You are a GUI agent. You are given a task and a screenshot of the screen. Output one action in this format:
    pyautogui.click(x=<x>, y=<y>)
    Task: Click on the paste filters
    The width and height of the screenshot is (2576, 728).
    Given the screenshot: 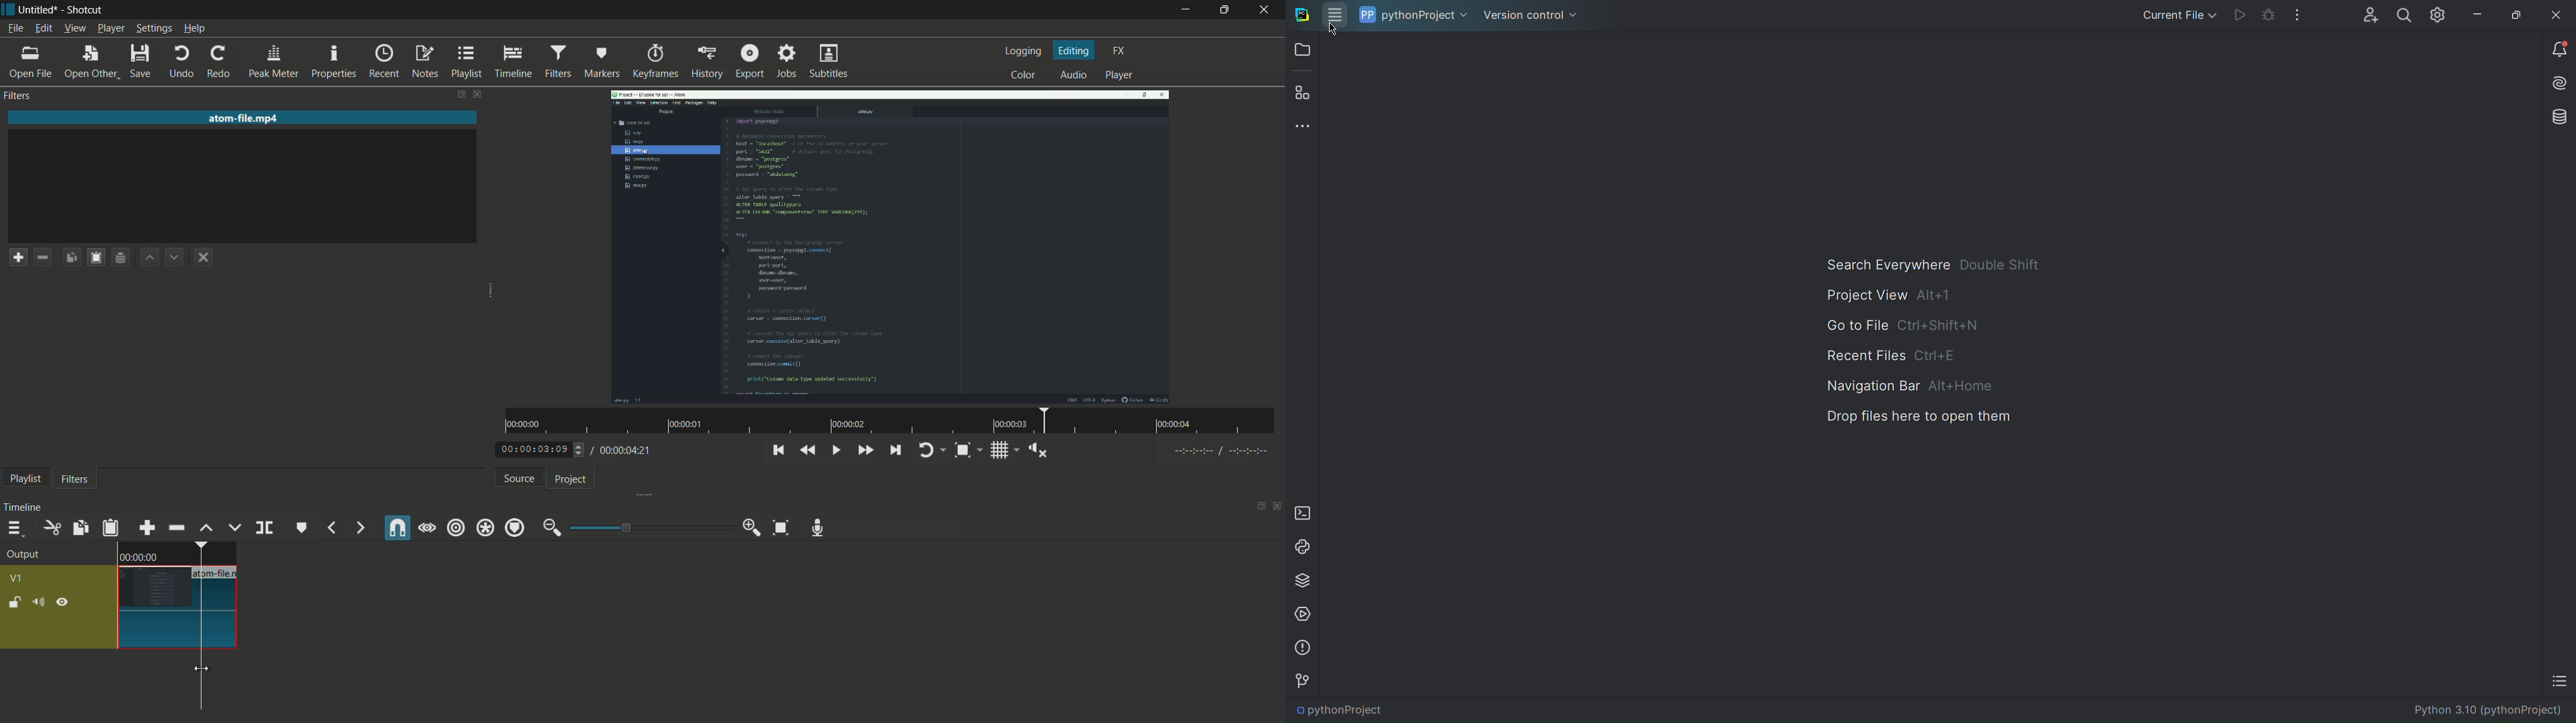 What is the action you would take?
    pyautogui.click(x=94, y=258)
    